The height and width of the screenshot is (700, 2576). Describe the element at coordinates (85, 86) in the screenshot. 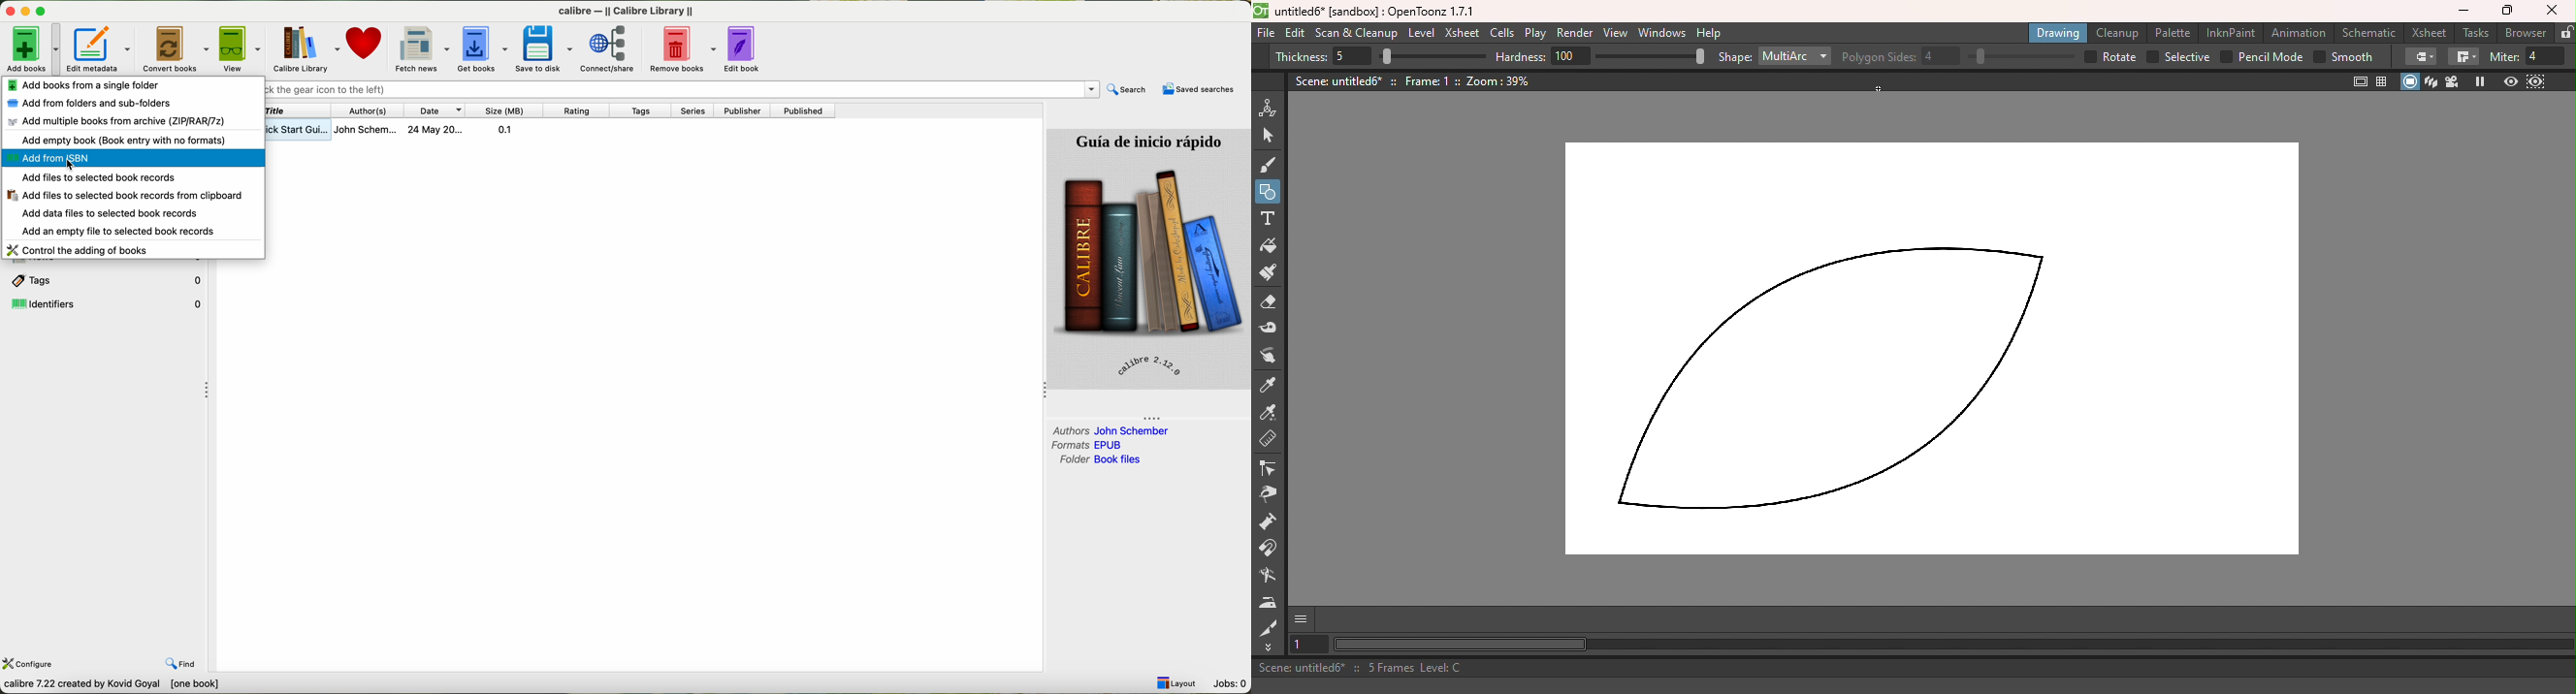

I see `add books from a single folder` at that location.